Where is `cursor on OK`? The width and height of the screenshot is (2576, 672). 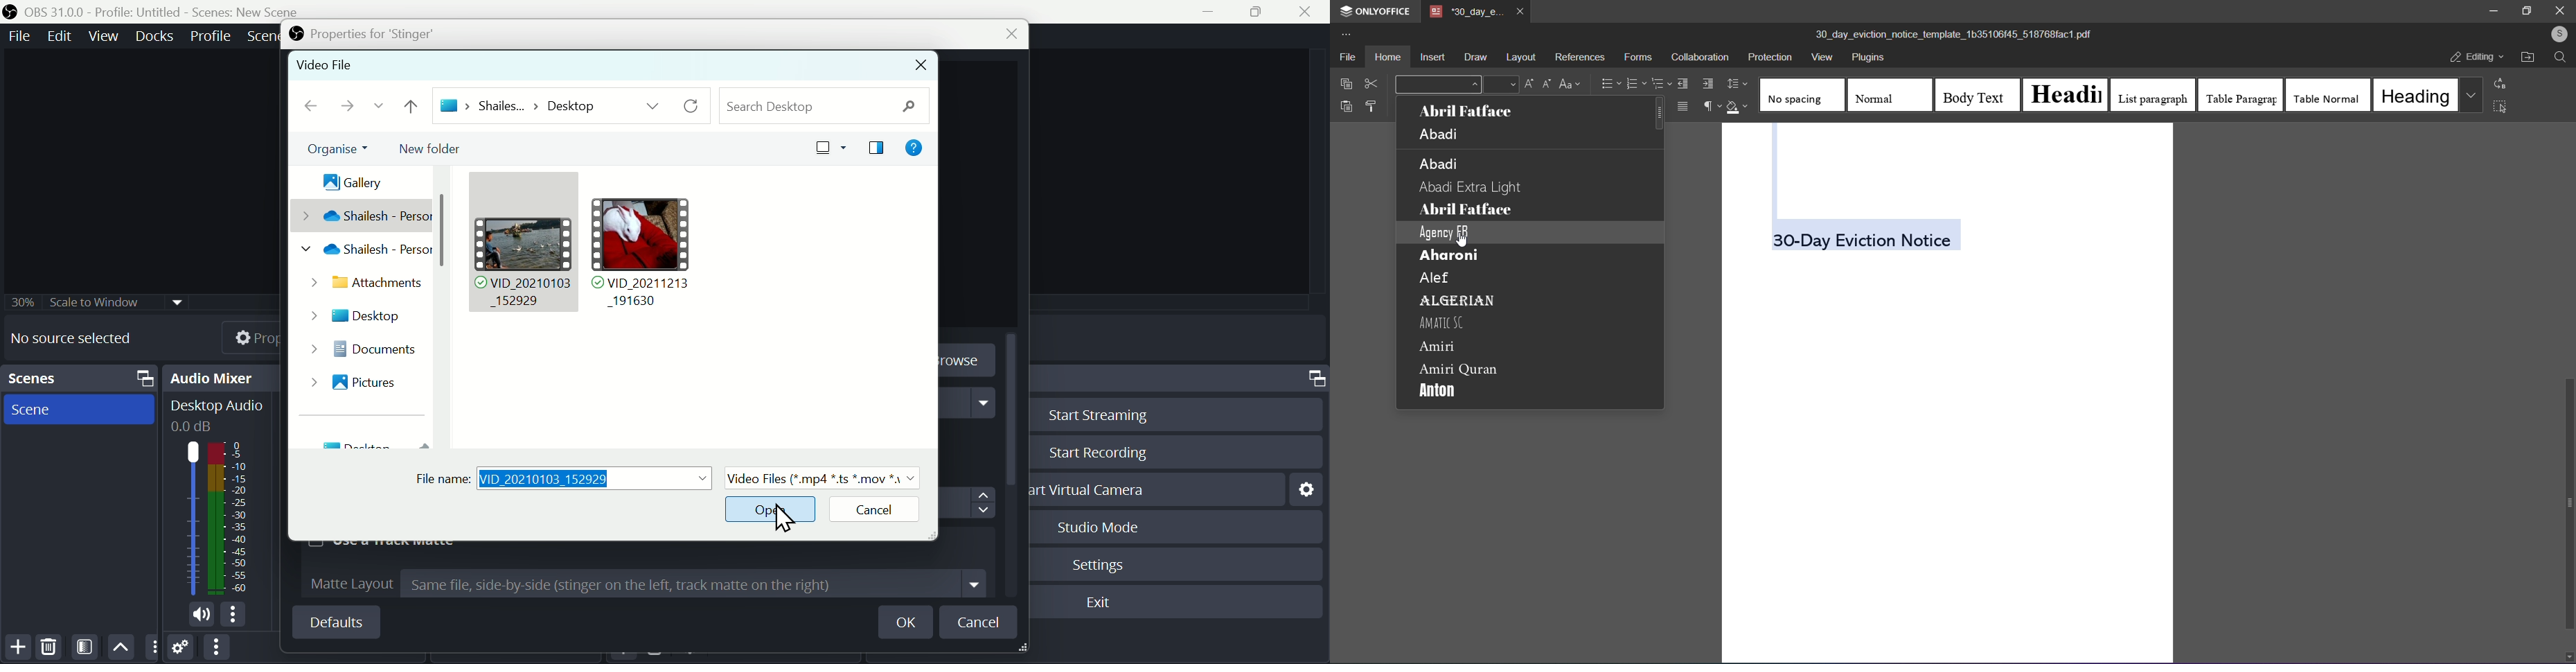 cursor on OK is located at coordinates (783, 518).